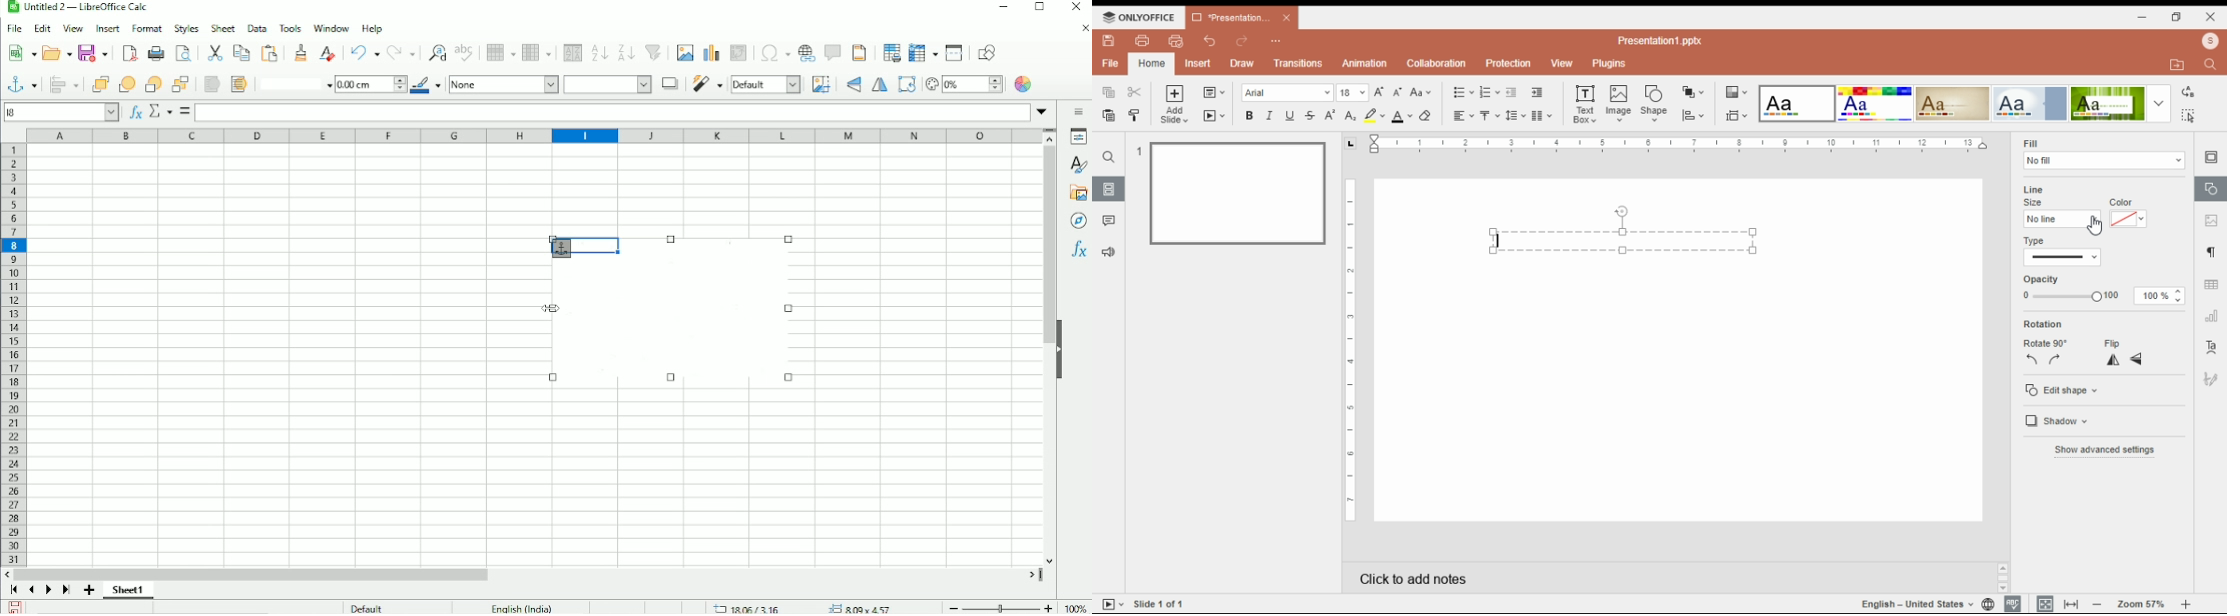  Describe the element at coordinates (1176, 40) in the screenshot. I see `quick print` at that location.